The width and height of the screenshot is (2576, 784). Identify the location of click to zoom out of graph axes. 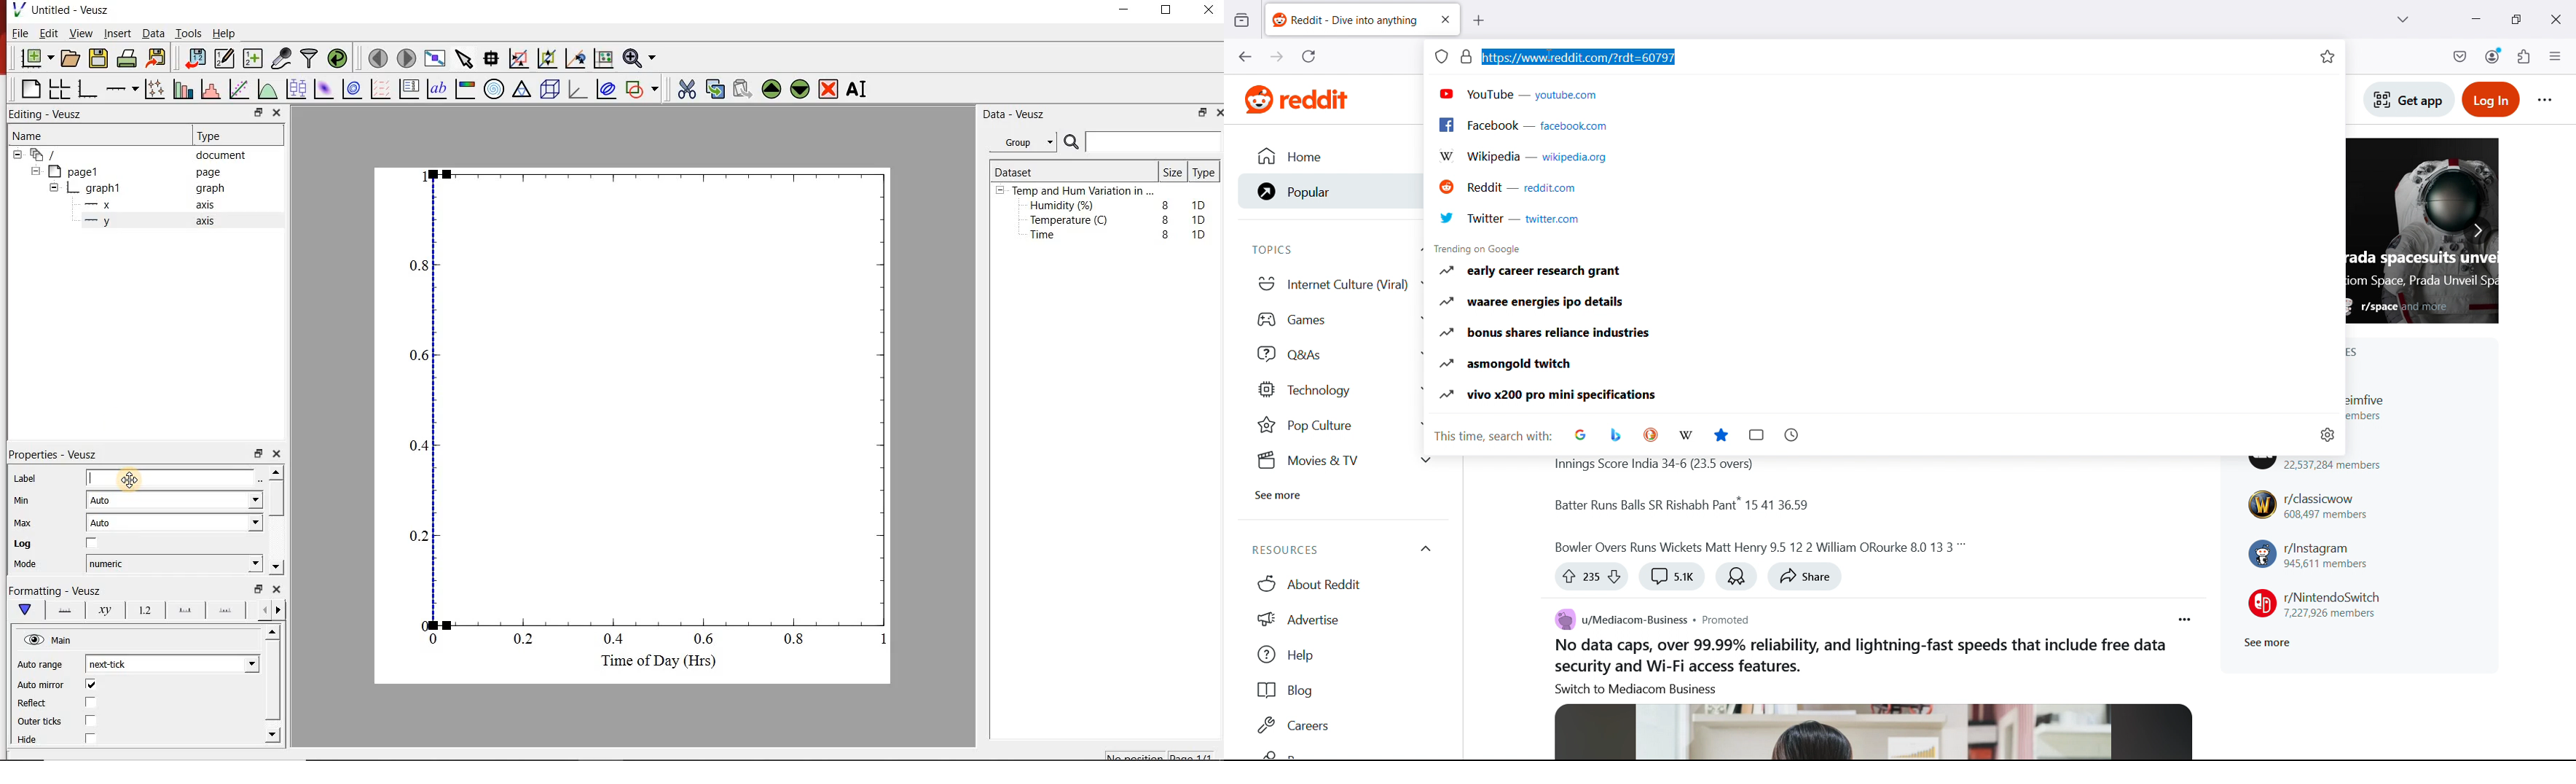
(548, 60).